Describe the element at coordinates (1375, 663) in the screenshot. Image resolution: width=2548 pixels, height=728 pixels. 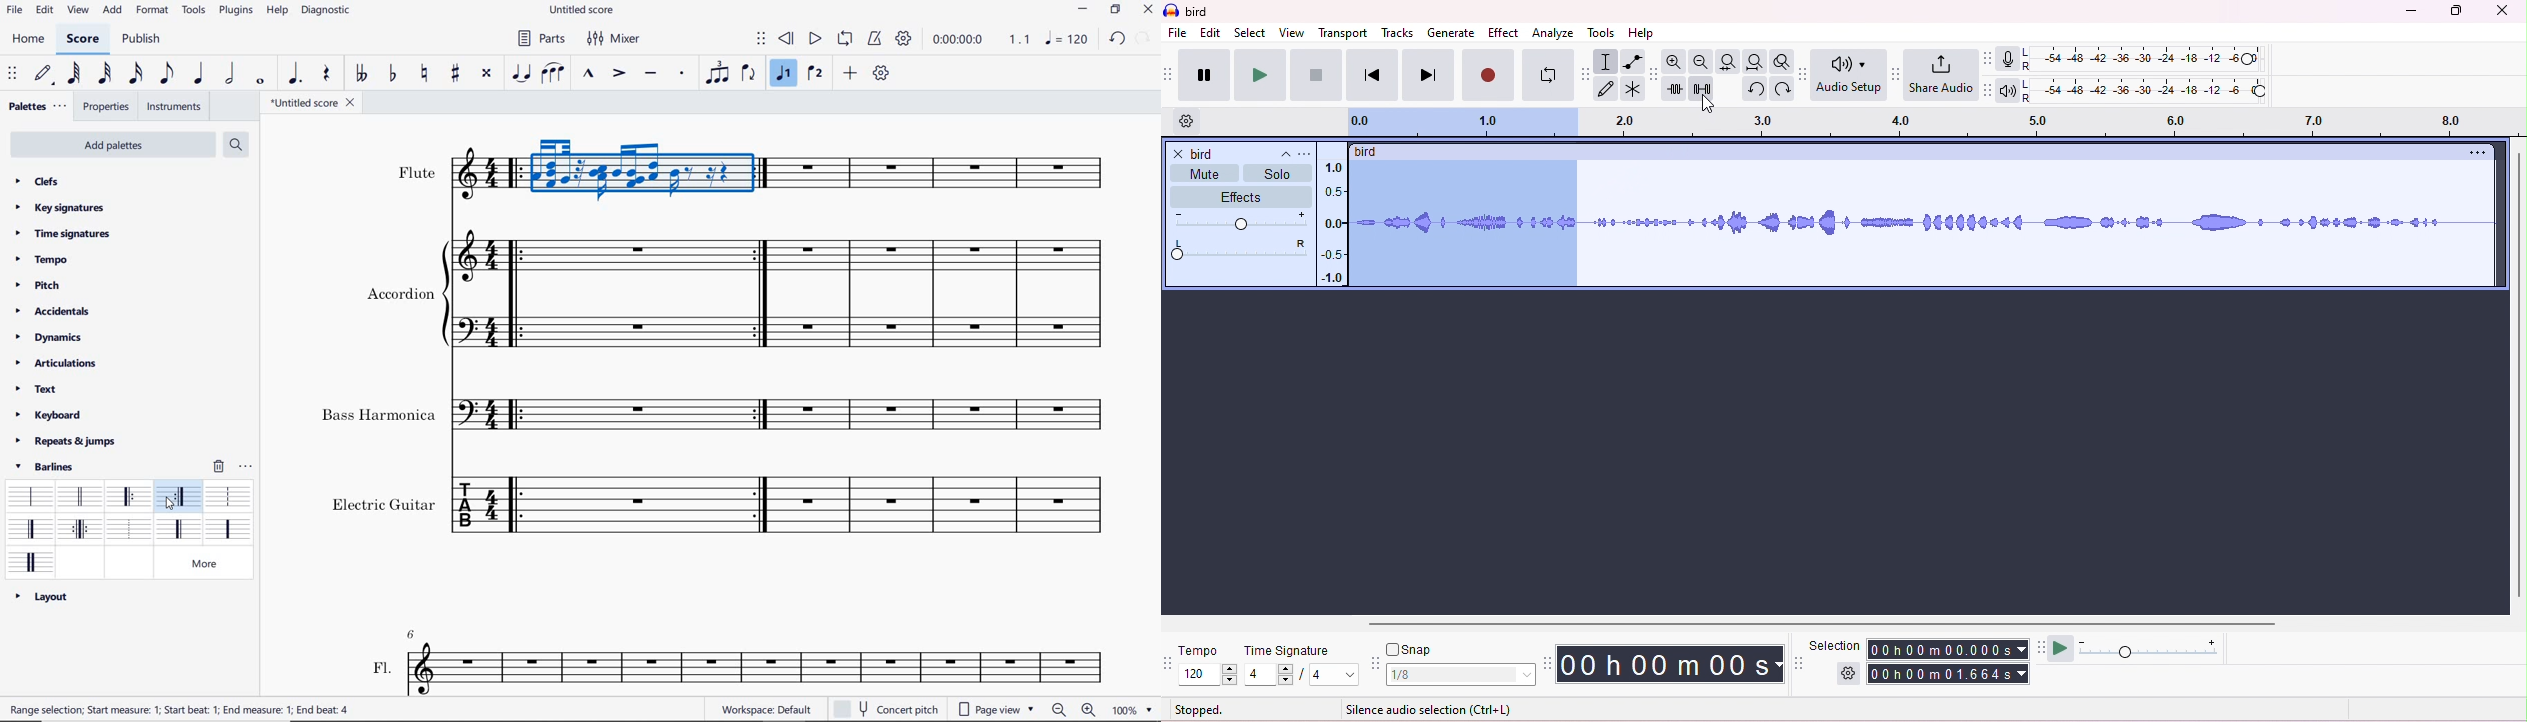
I see `snap tool bar` at that location.